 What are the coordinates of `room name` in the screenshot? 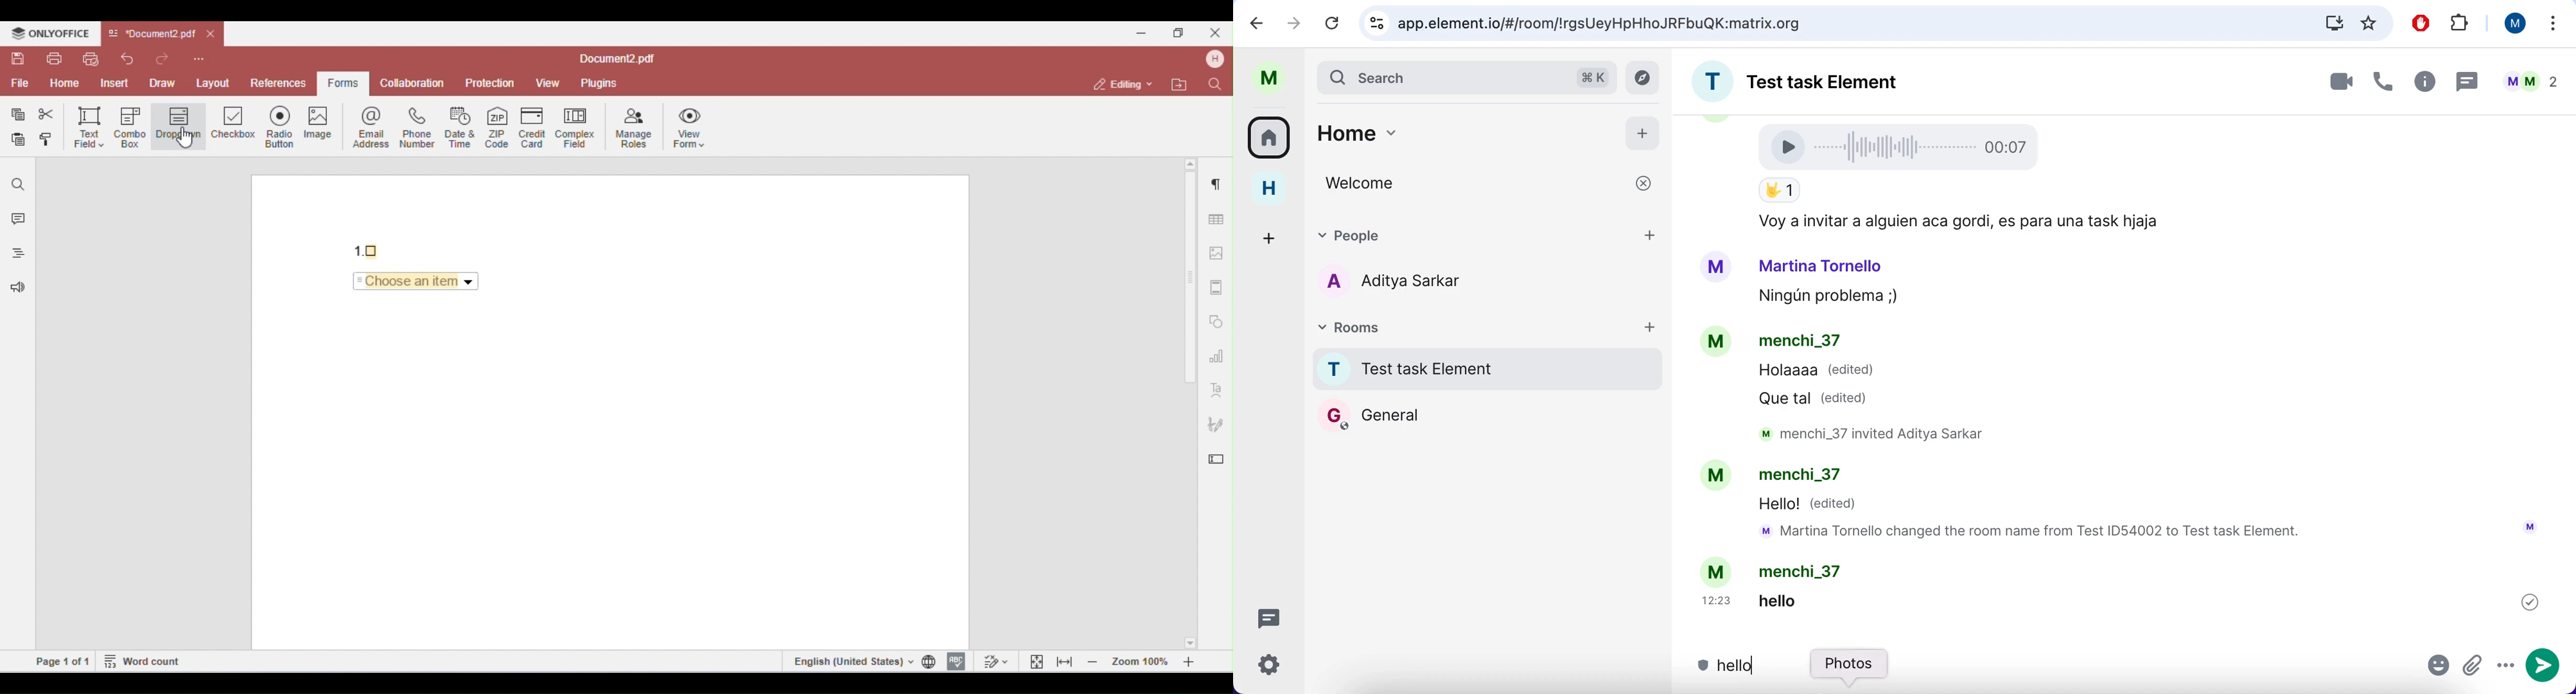 It's located at (1484, 369).